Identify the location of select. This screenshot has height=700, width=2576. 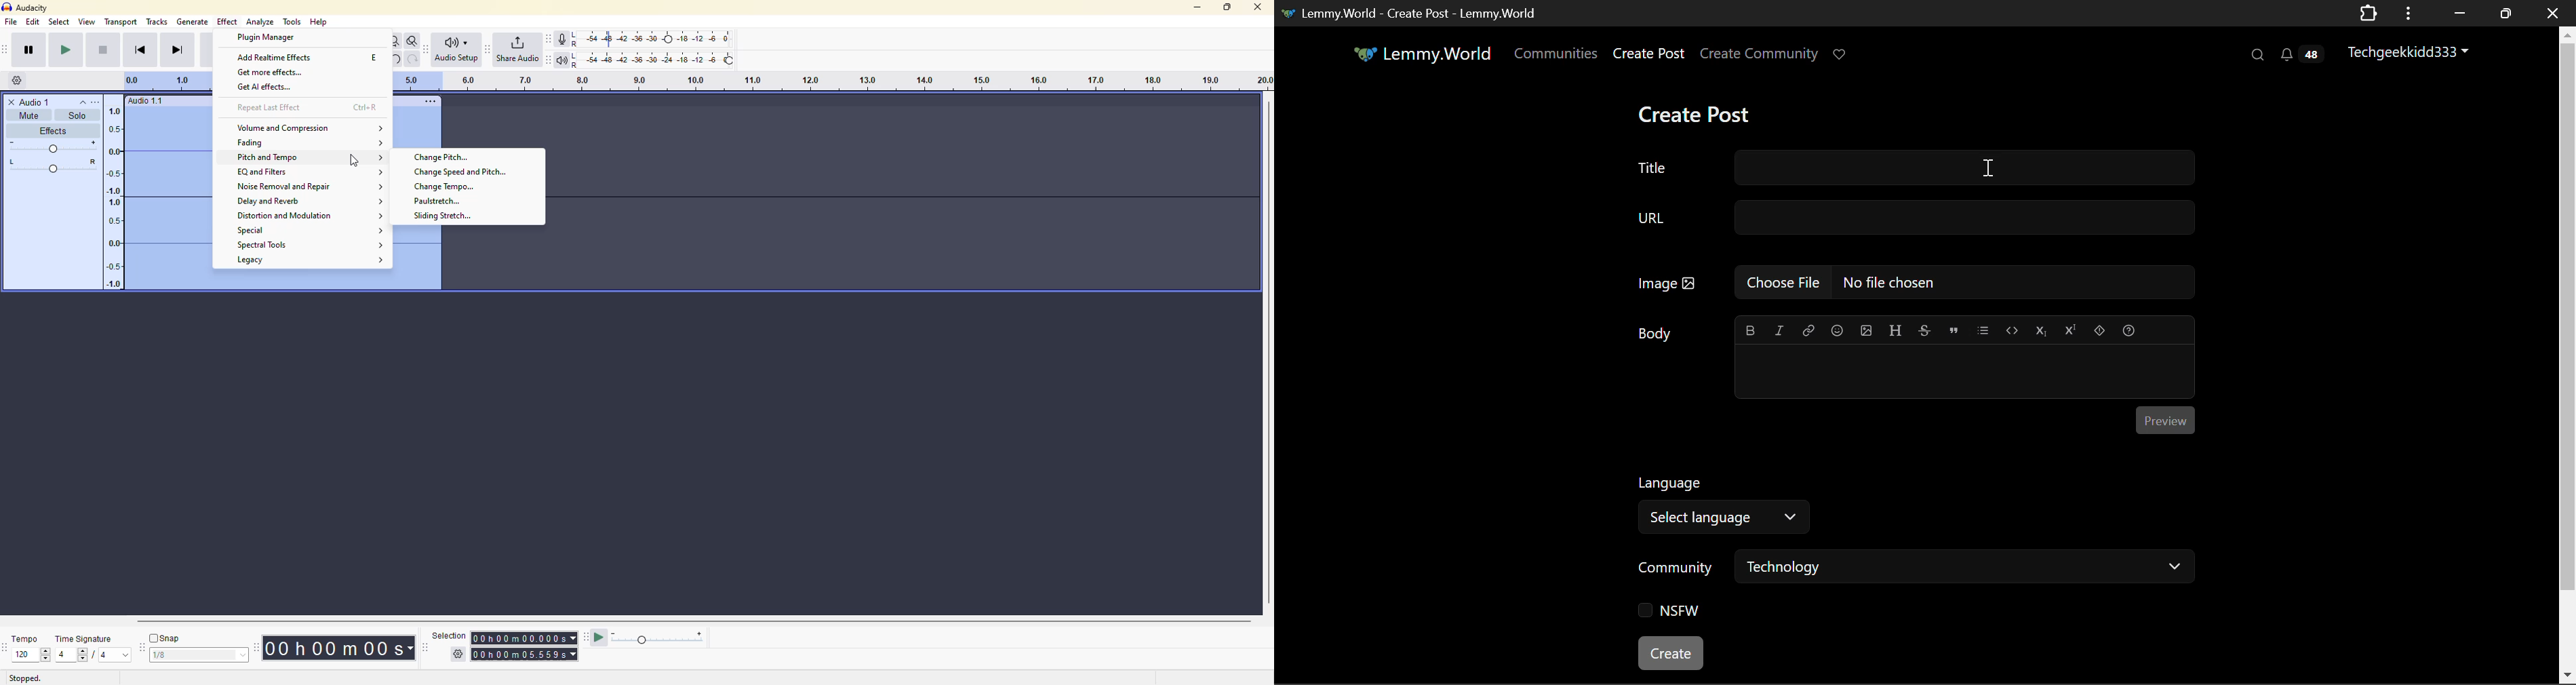
(58, 22).